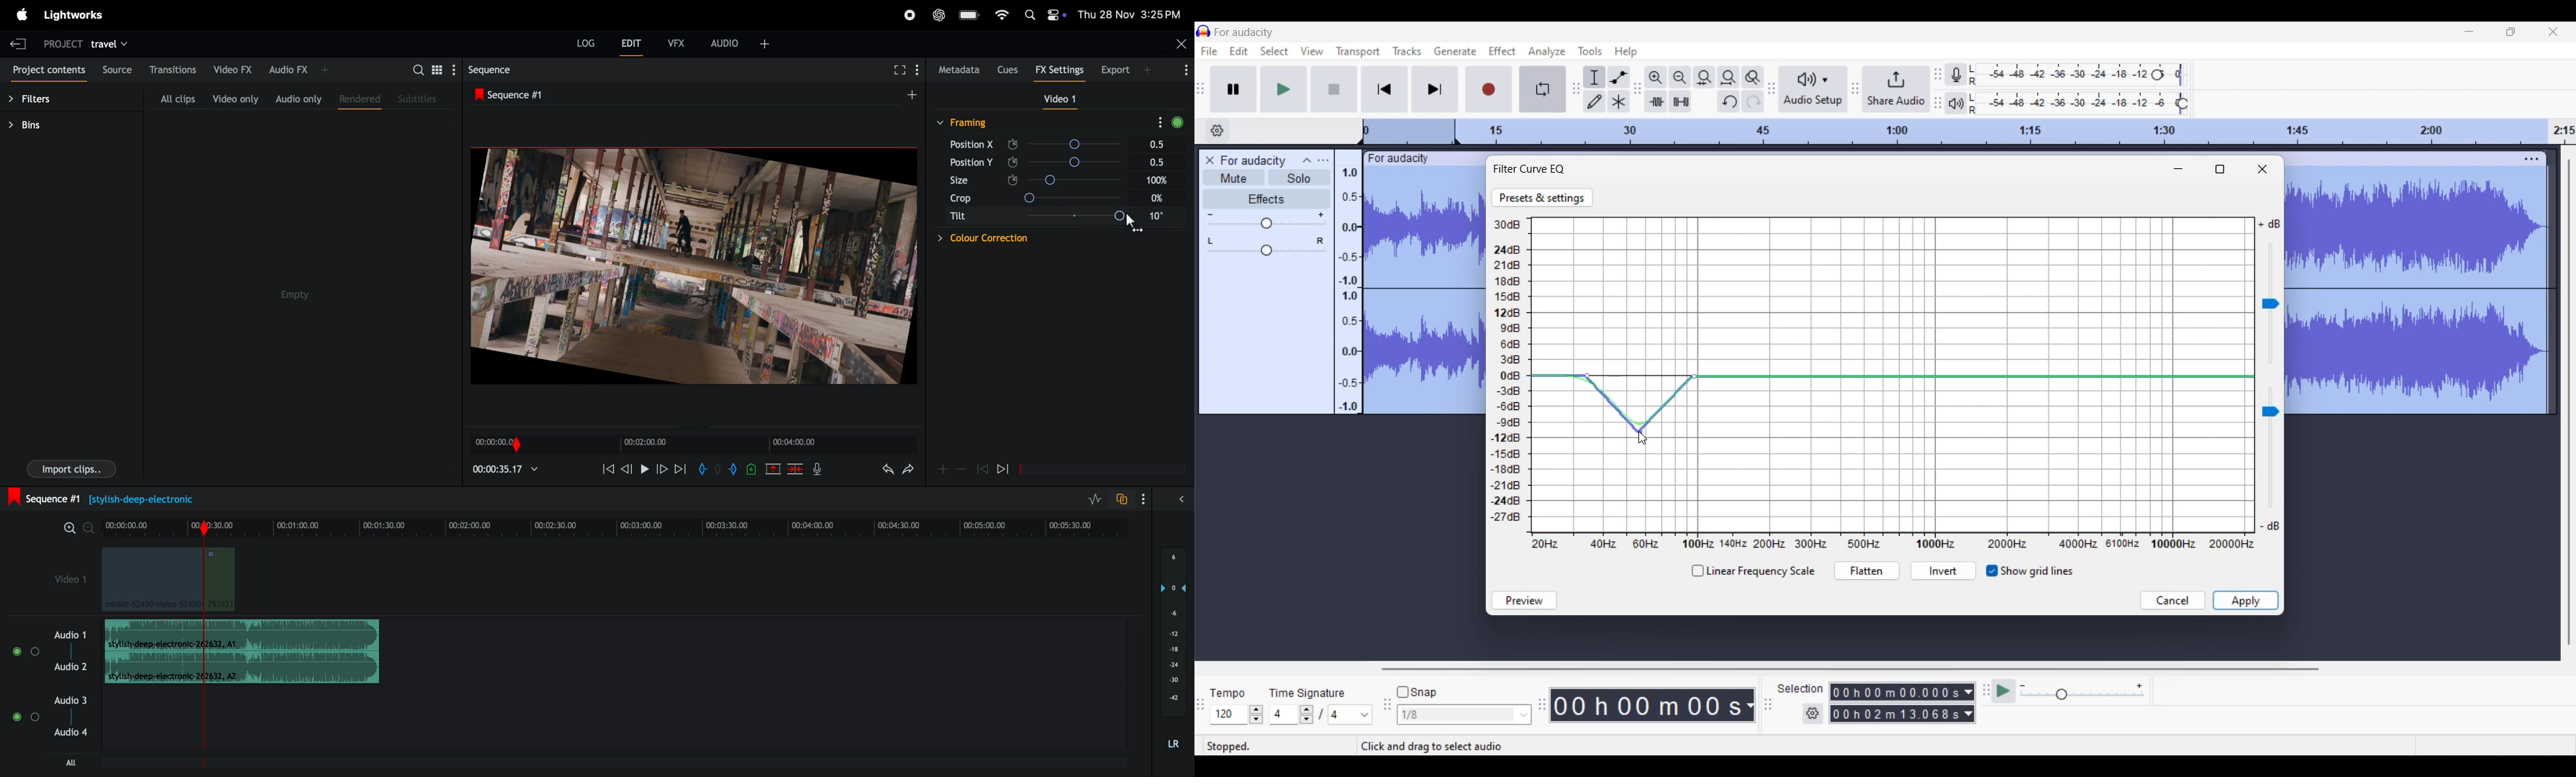 The height and width of the screenshot is (784, 2576). What do you see at coordinates (1239, 52) in the screenshot?
I see `Edit menu` at bounding box center [1239, 52].